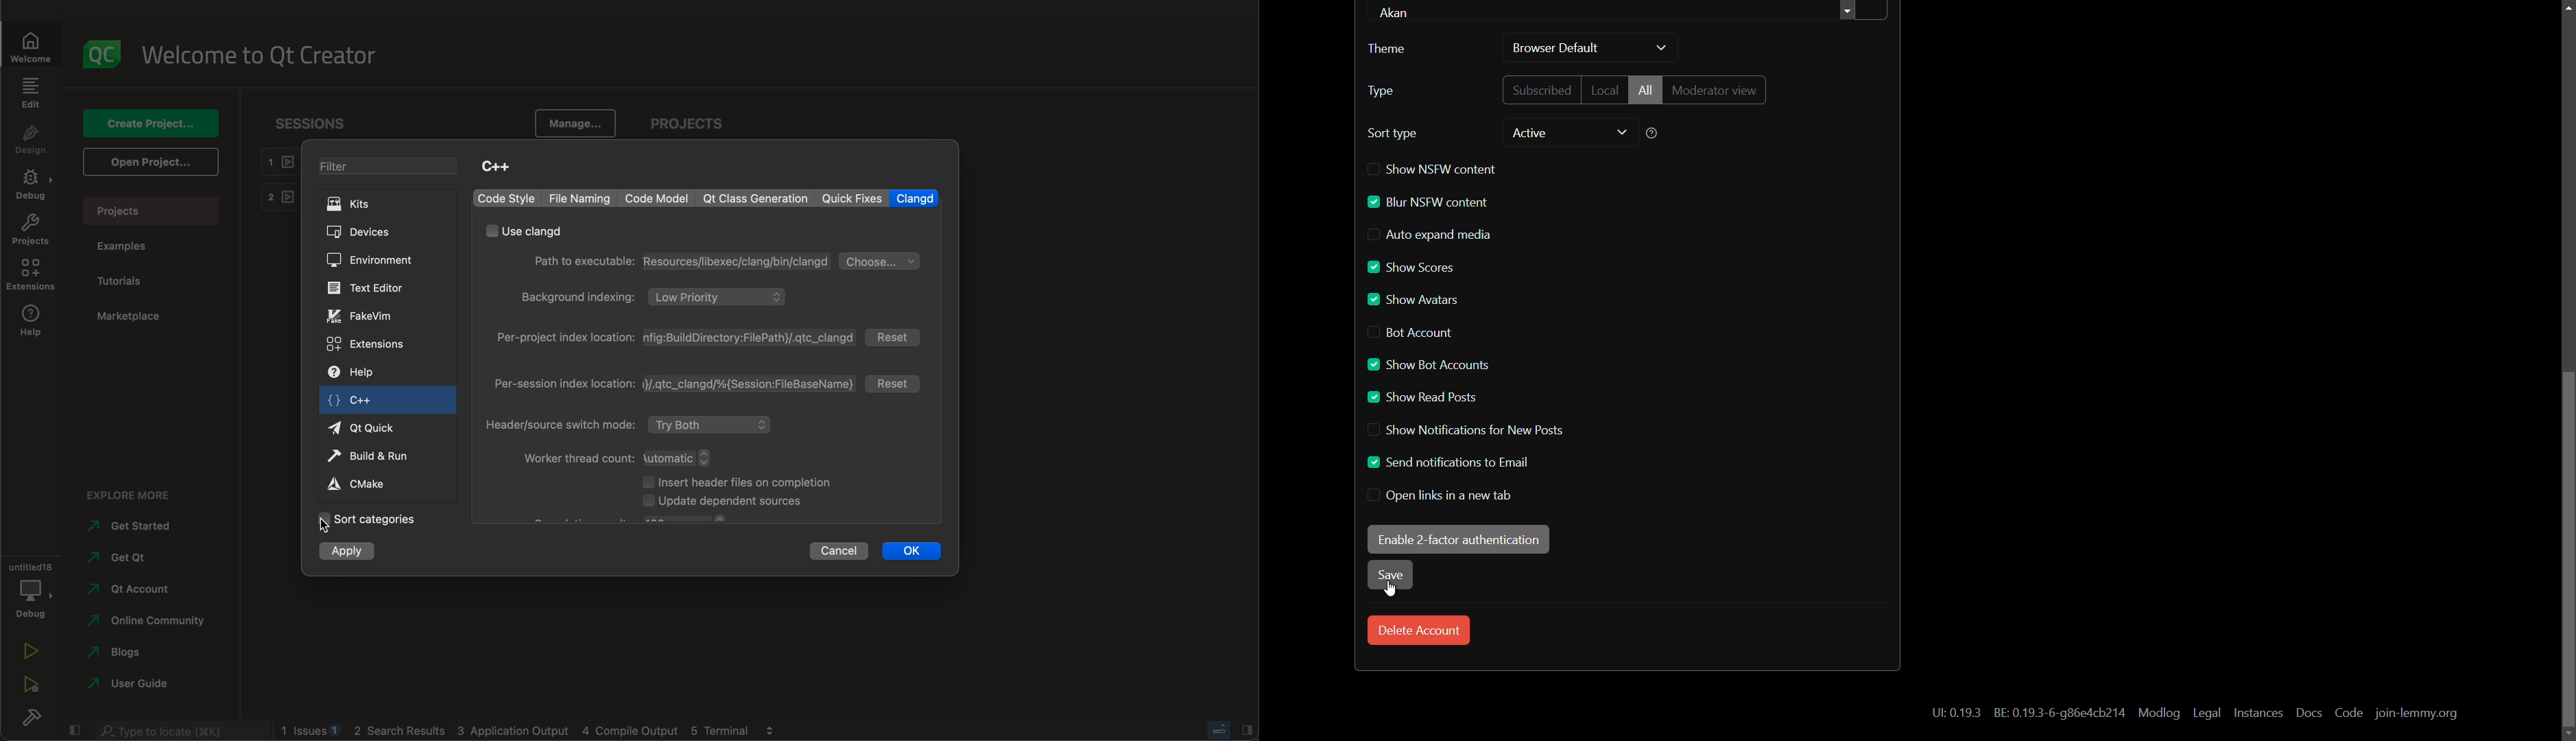 The image size is (2576, 756). Describe the element at coordinates (739, 503) in the screenshot. I see `update sources` at that location.